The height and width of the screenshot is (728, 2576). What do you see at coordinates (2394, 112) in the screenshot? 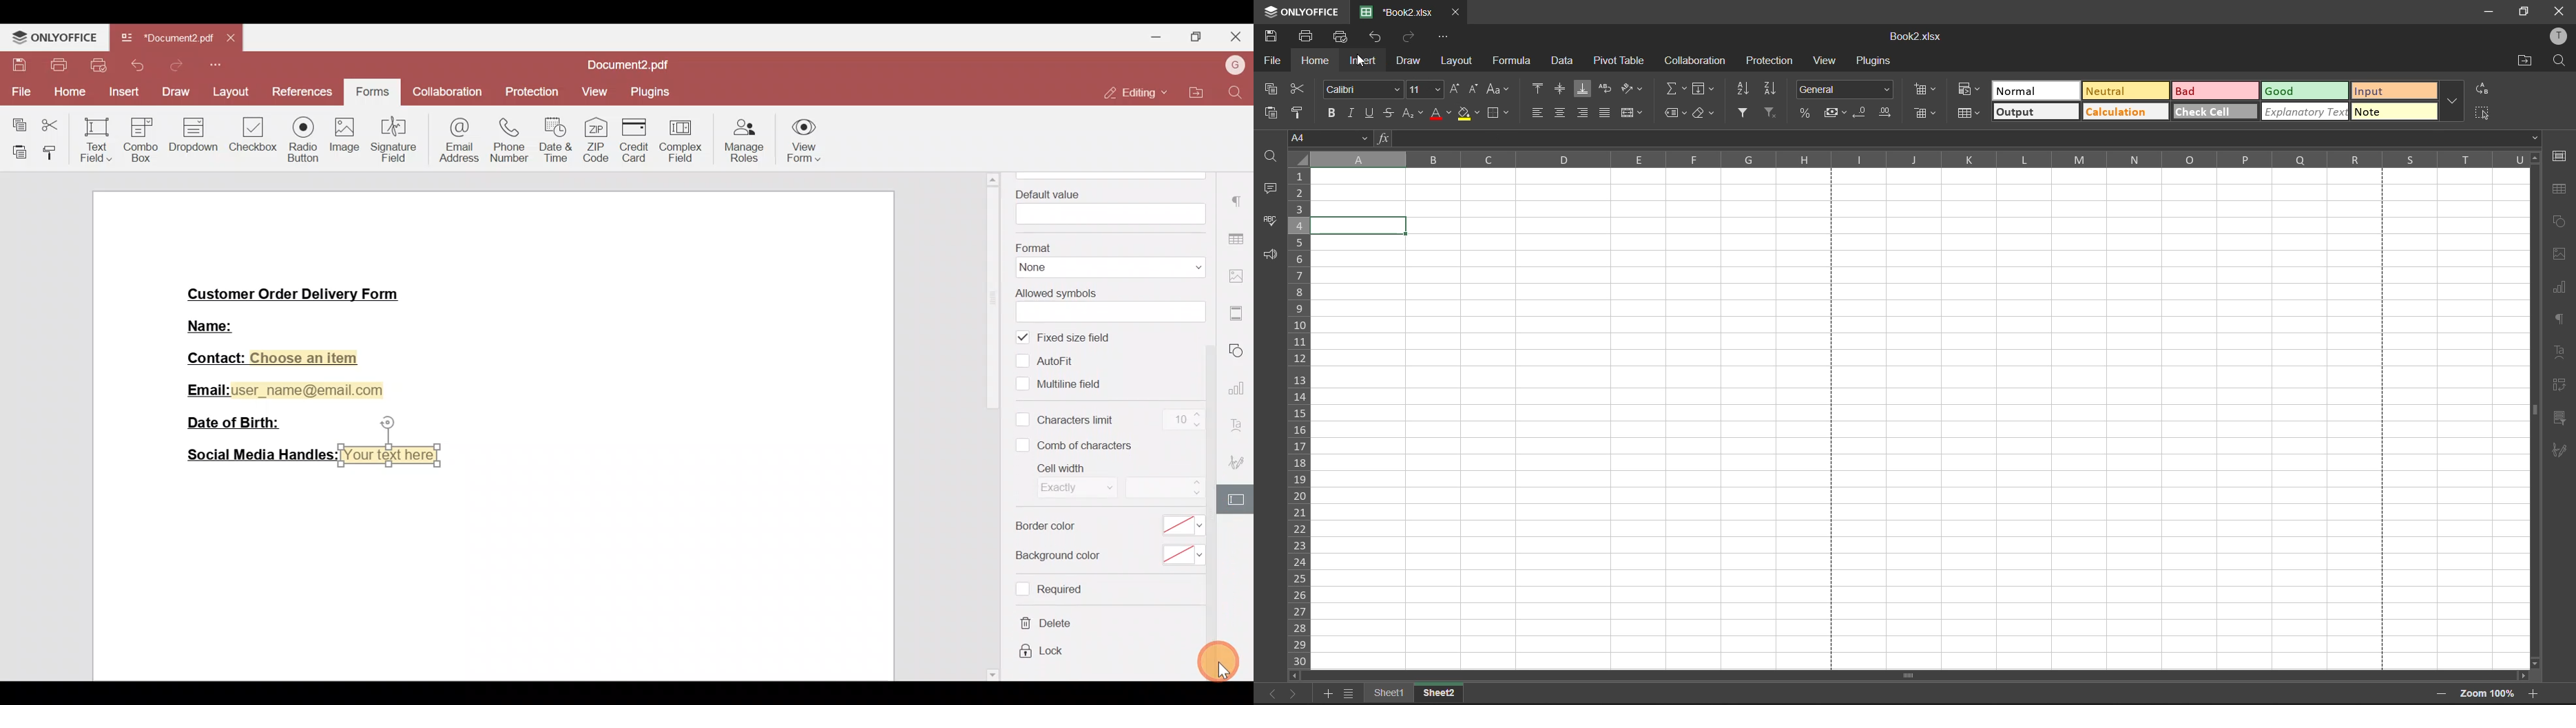
I see `note` at bounding box center [2394, 112].